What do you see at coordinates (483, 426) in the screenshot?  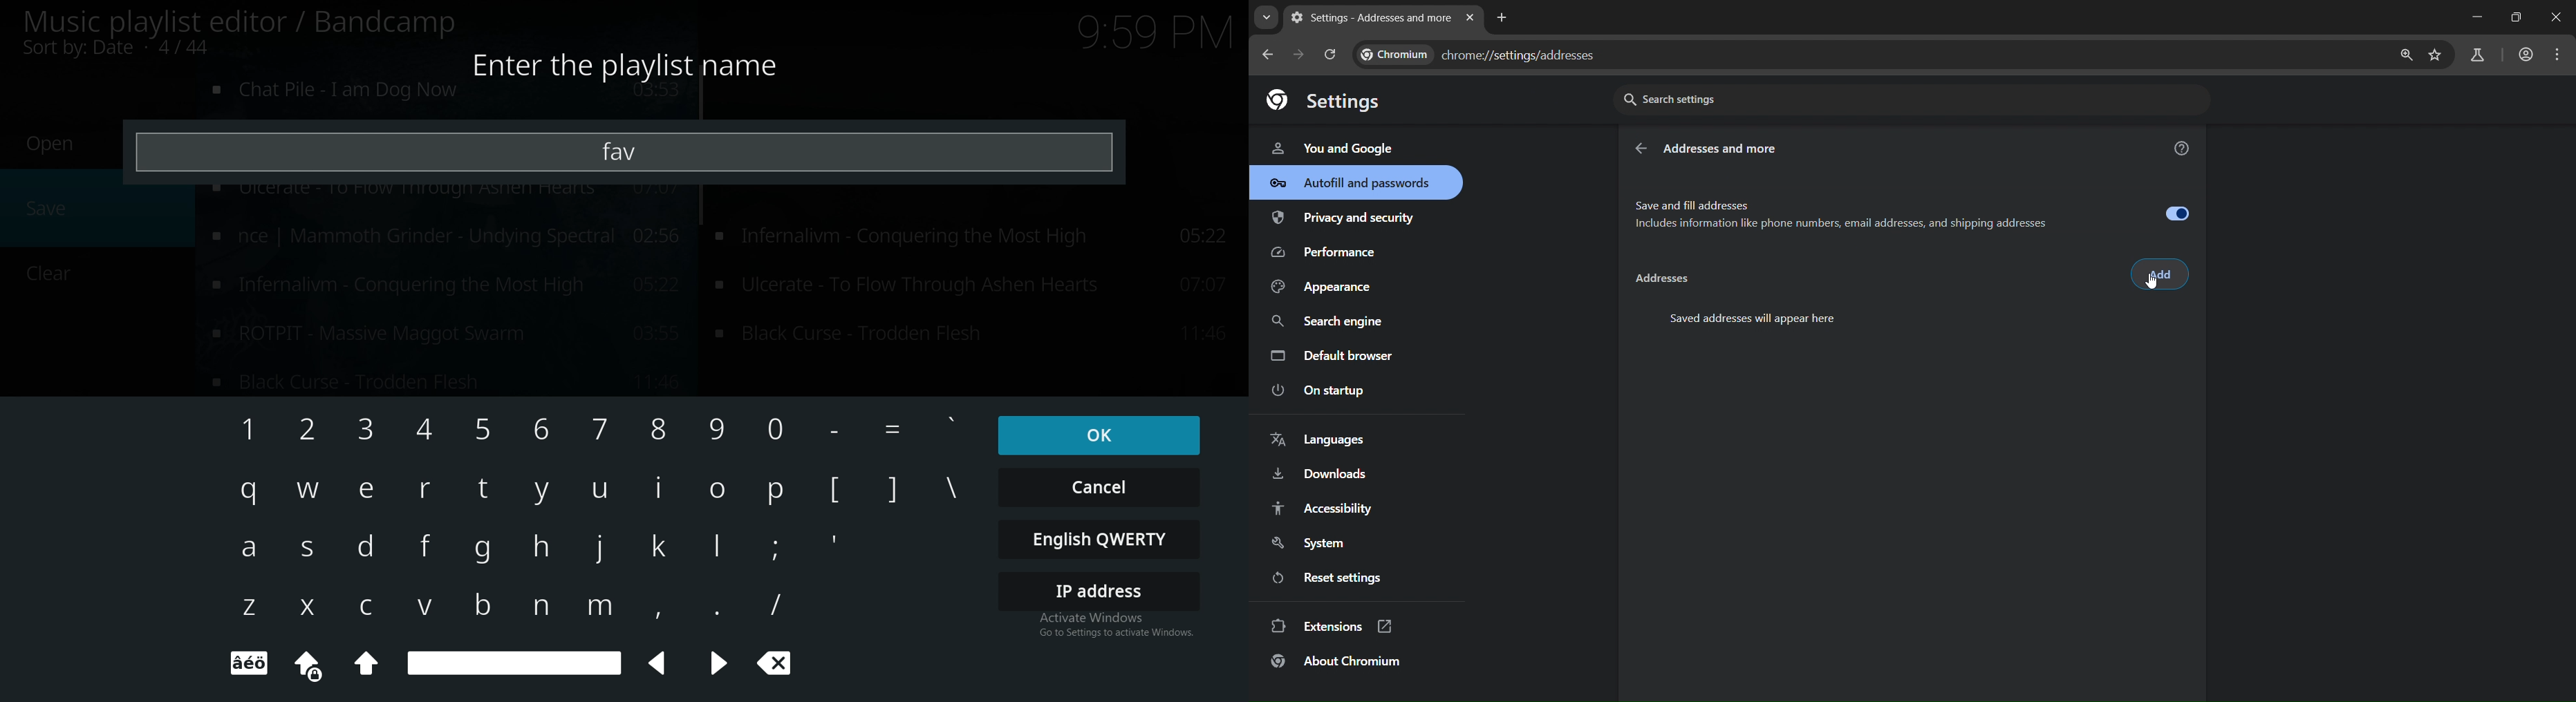 I see `keyboard input` at bounding box center [483, 426].